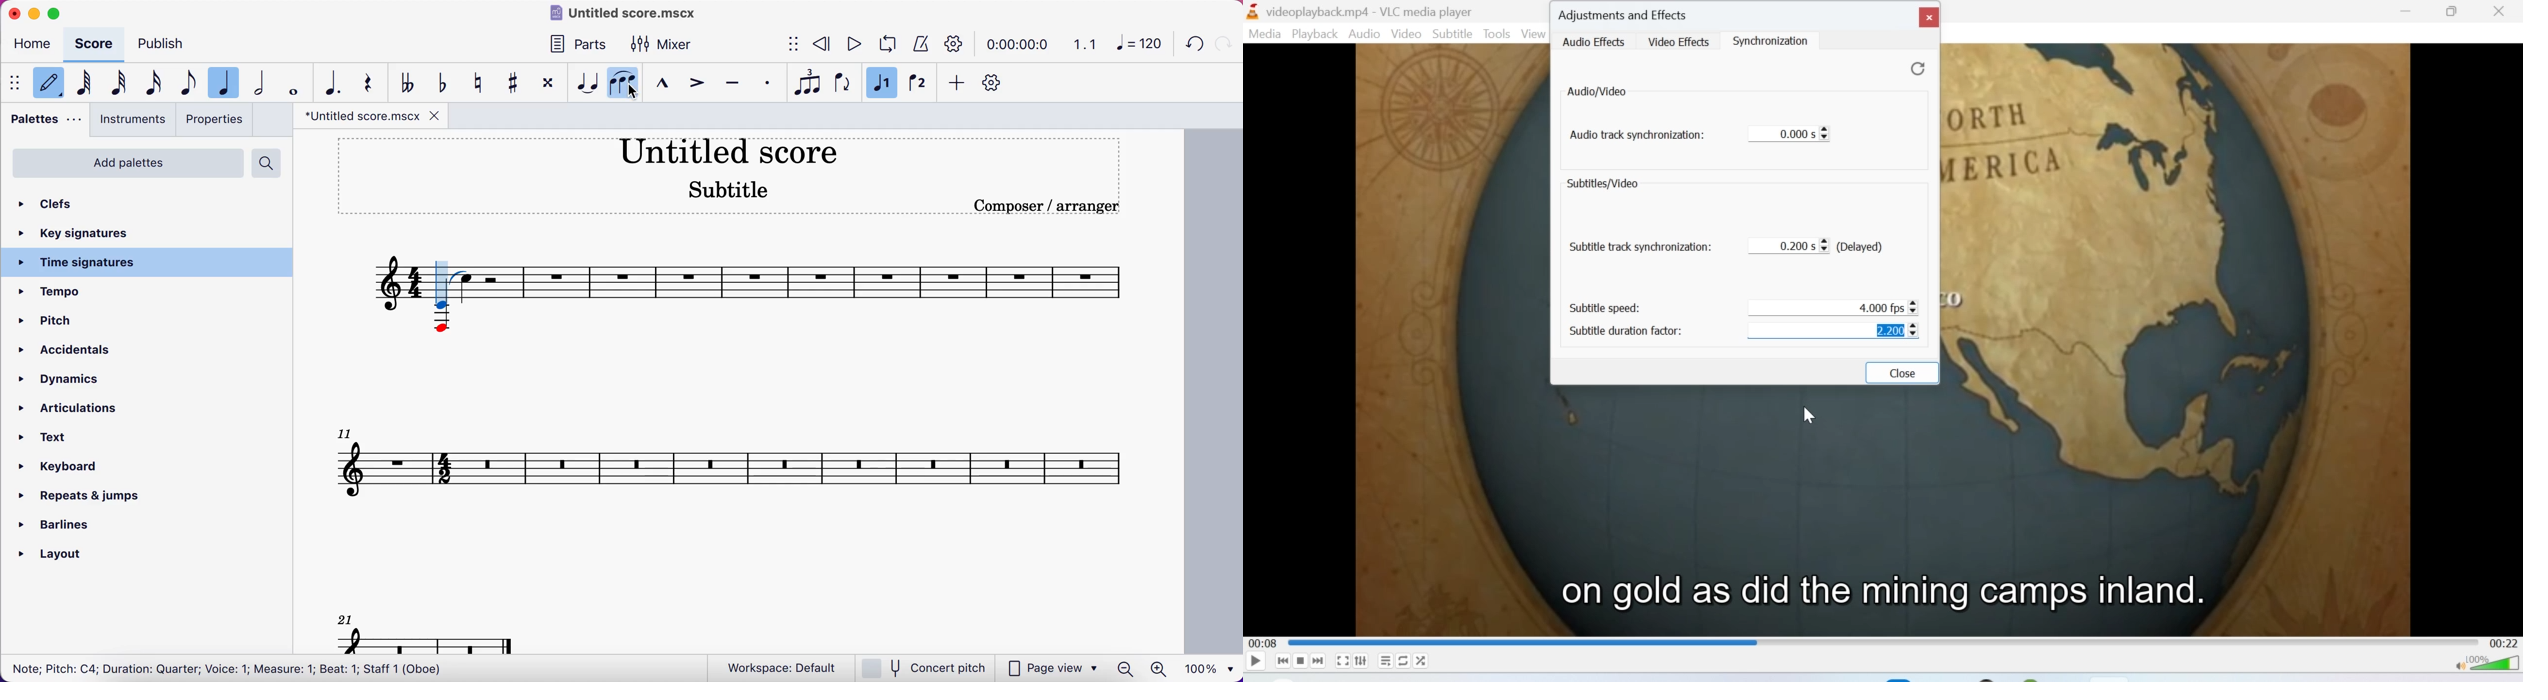  What do you see at coordinates (2501, 11) in the screenshot?
I see `Close` at bounding box center [2501, 11].